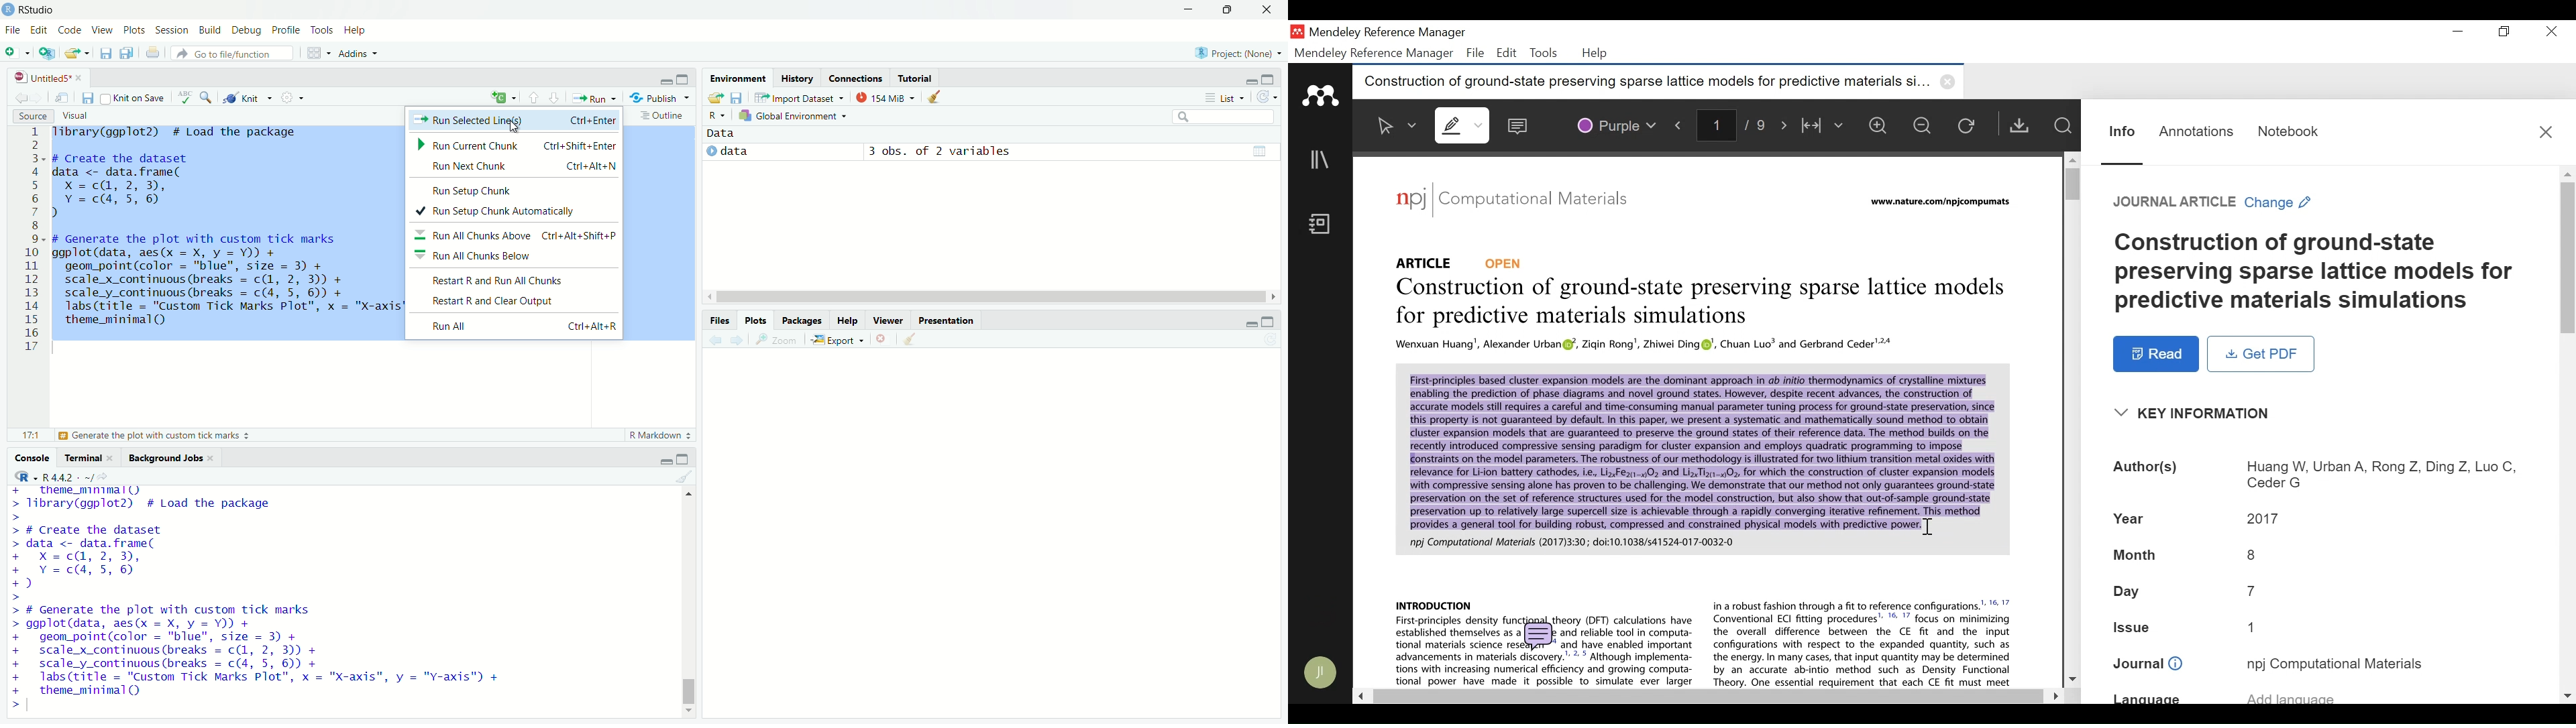 The height and width of the screenshot is (728, 2576). What do you see at coordinates (82, 458) in the screenshot?
I see `terminal` at bounding box center [82, 458].